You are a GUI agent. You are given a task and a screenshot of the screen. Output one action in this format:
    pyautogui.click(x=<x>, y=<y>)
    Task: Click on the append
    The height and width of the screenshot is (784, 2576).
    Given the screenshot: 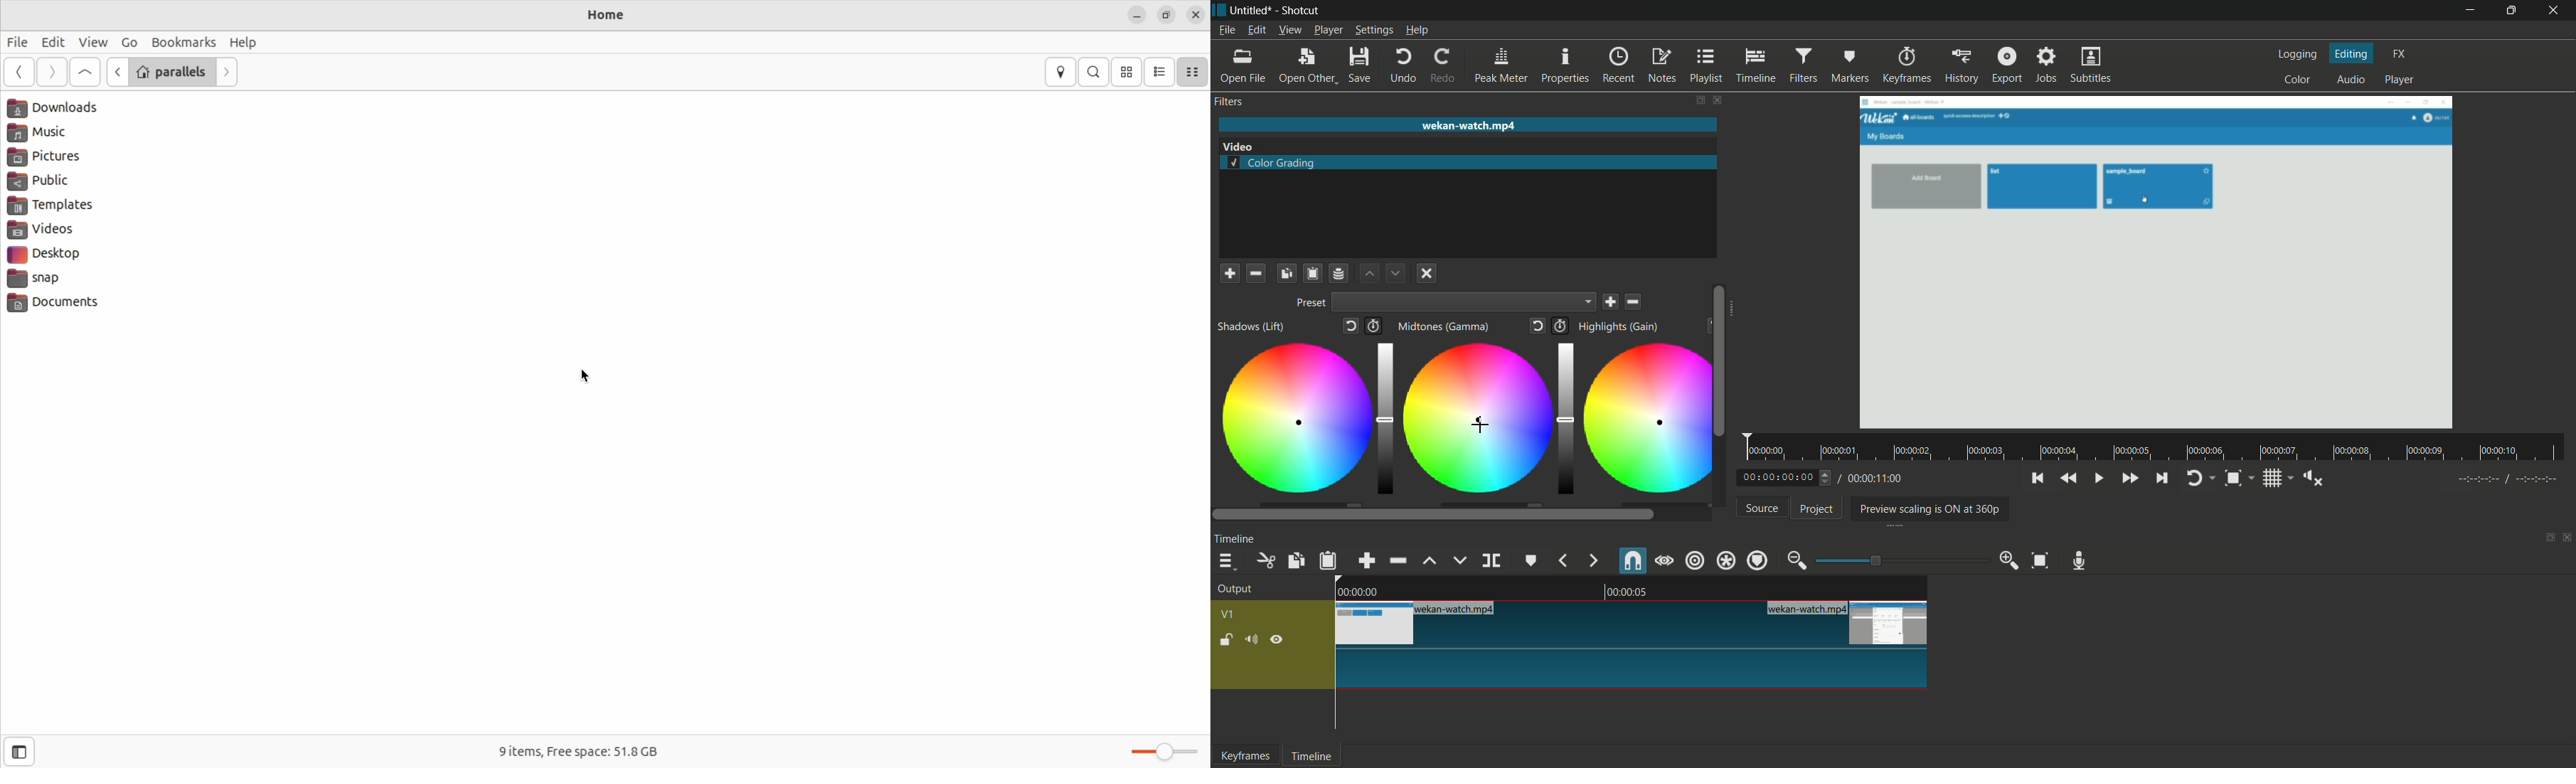 What is the action you would take?
    pyautogui.click(x=1367, y=561)
    